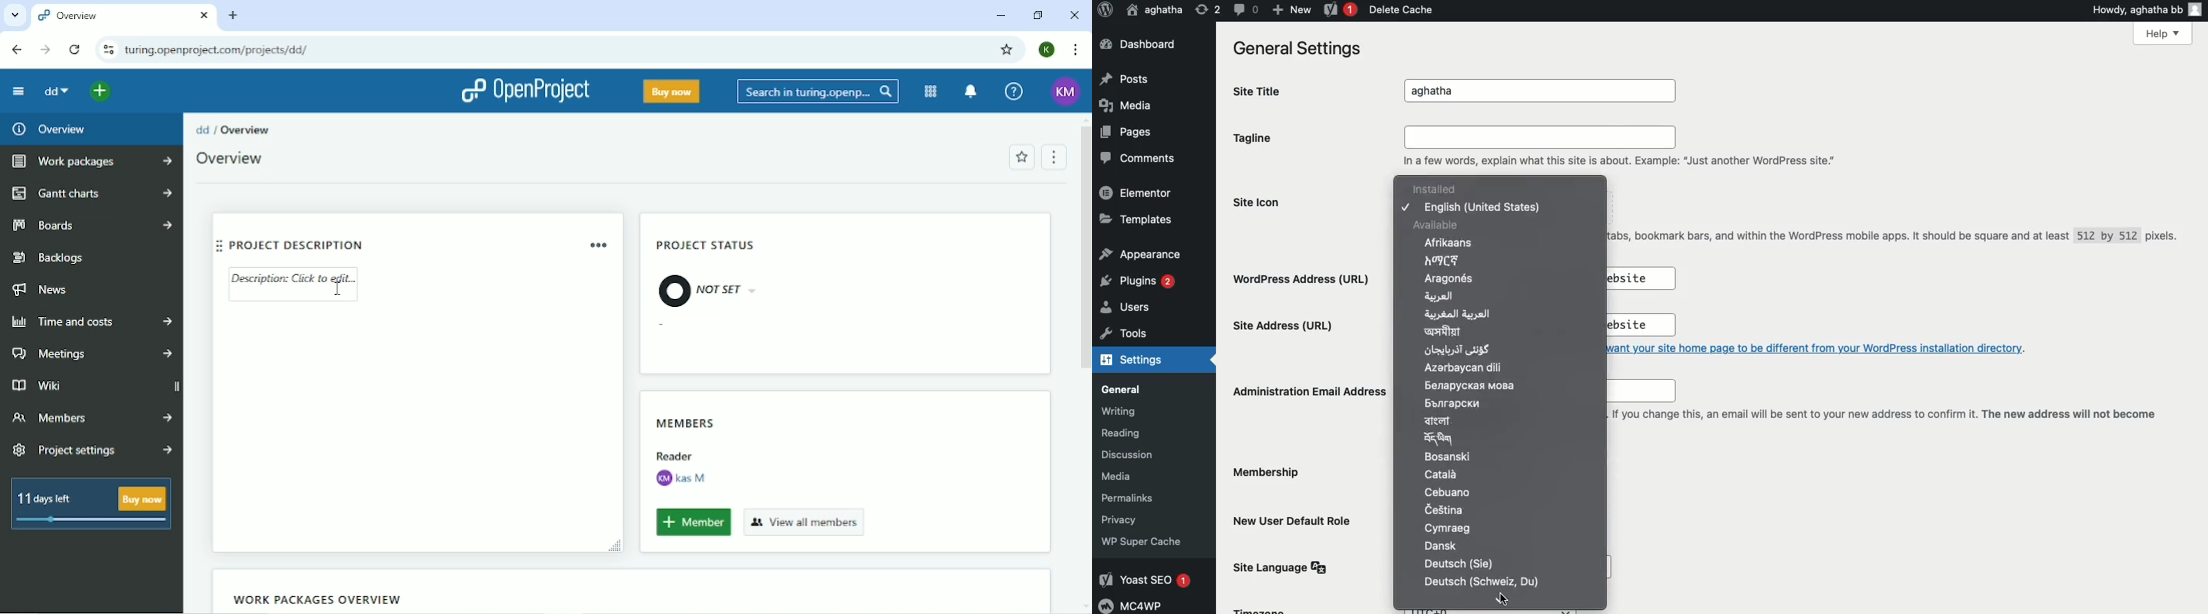 The height and width of the screenshot is (616, 2212). Describe the element at coordinates (1021, 157) in the screenshot. I see `Add to favorites` at that location.